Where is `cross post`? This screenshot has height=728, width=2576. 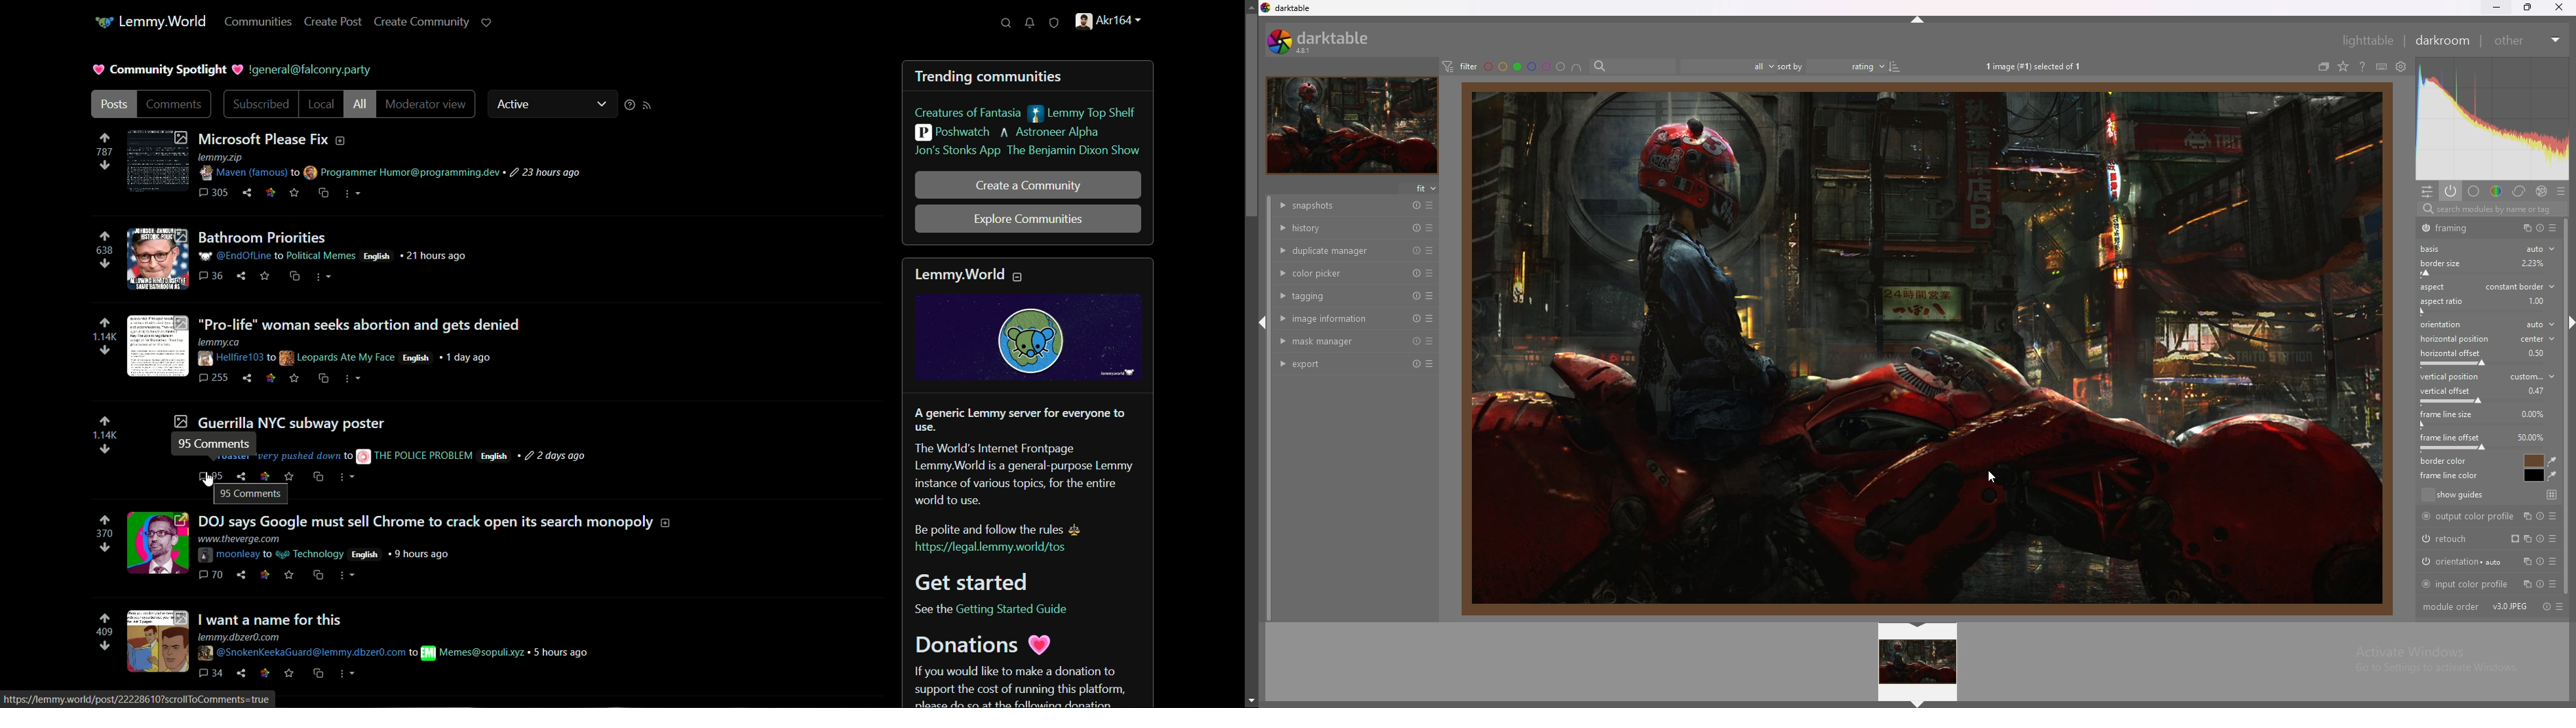
cross post is located at coordinates (294, 275).